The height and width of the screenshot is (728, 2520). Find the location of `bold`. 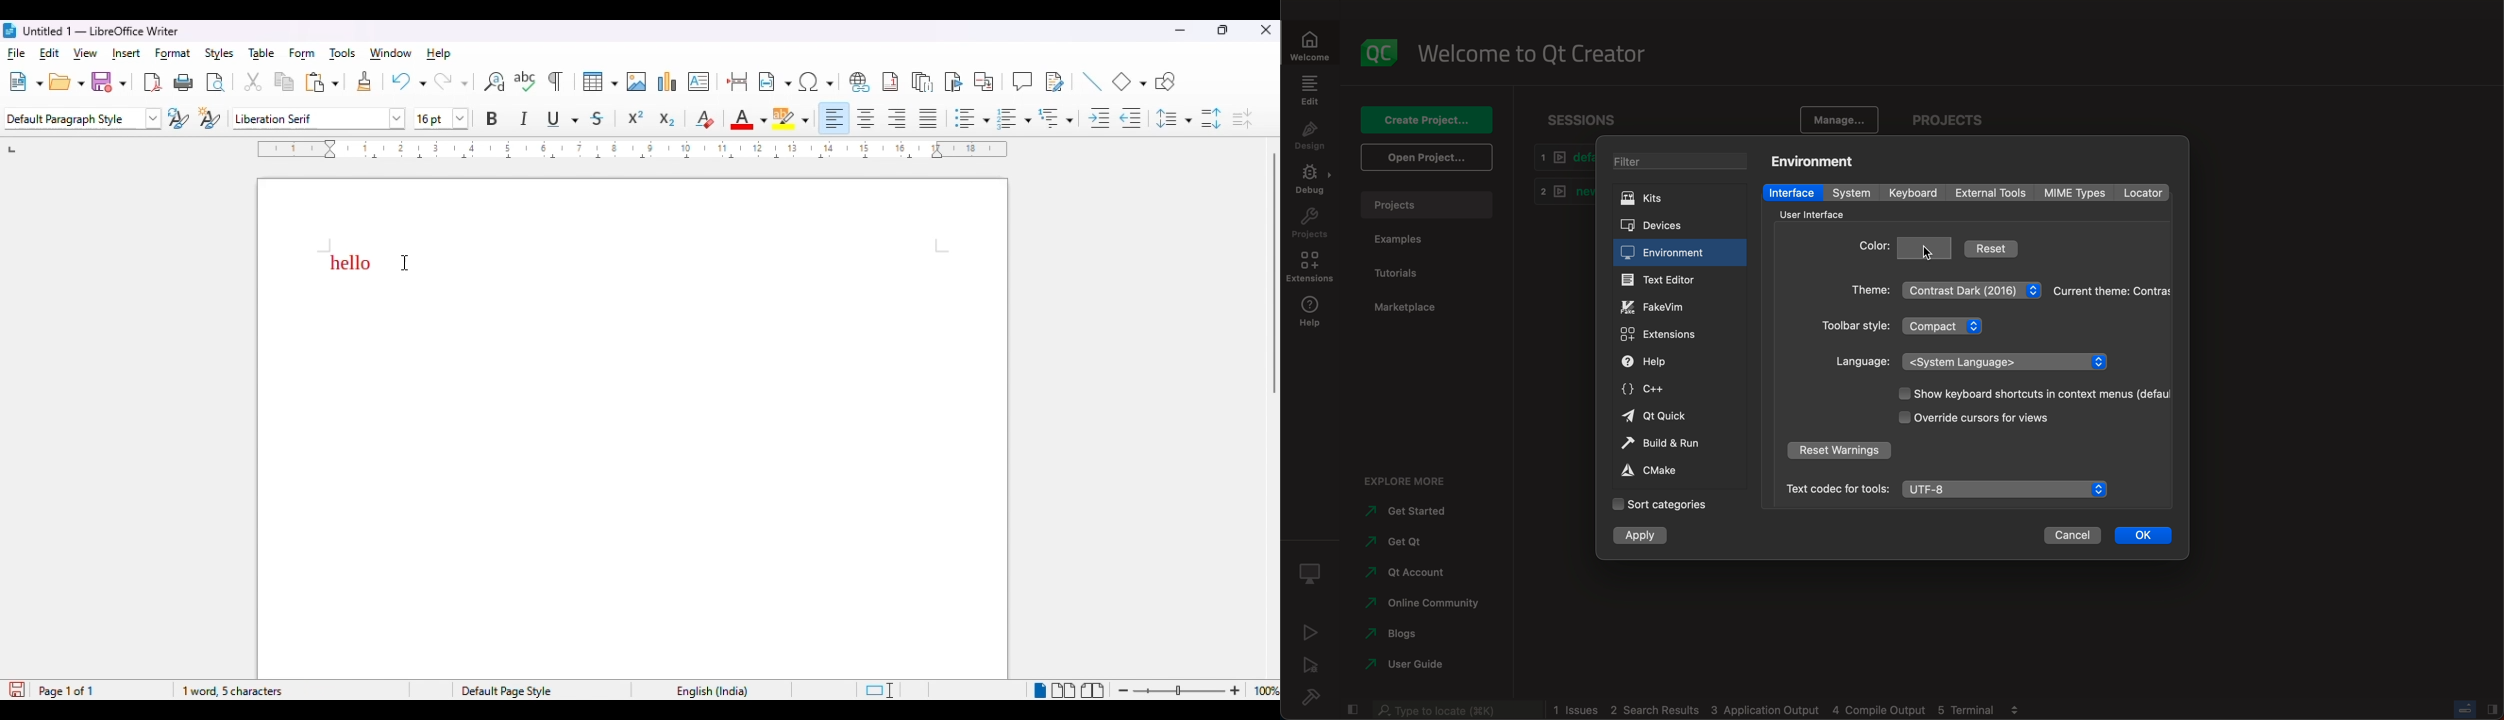

bold is located at coordinates (493, 118).